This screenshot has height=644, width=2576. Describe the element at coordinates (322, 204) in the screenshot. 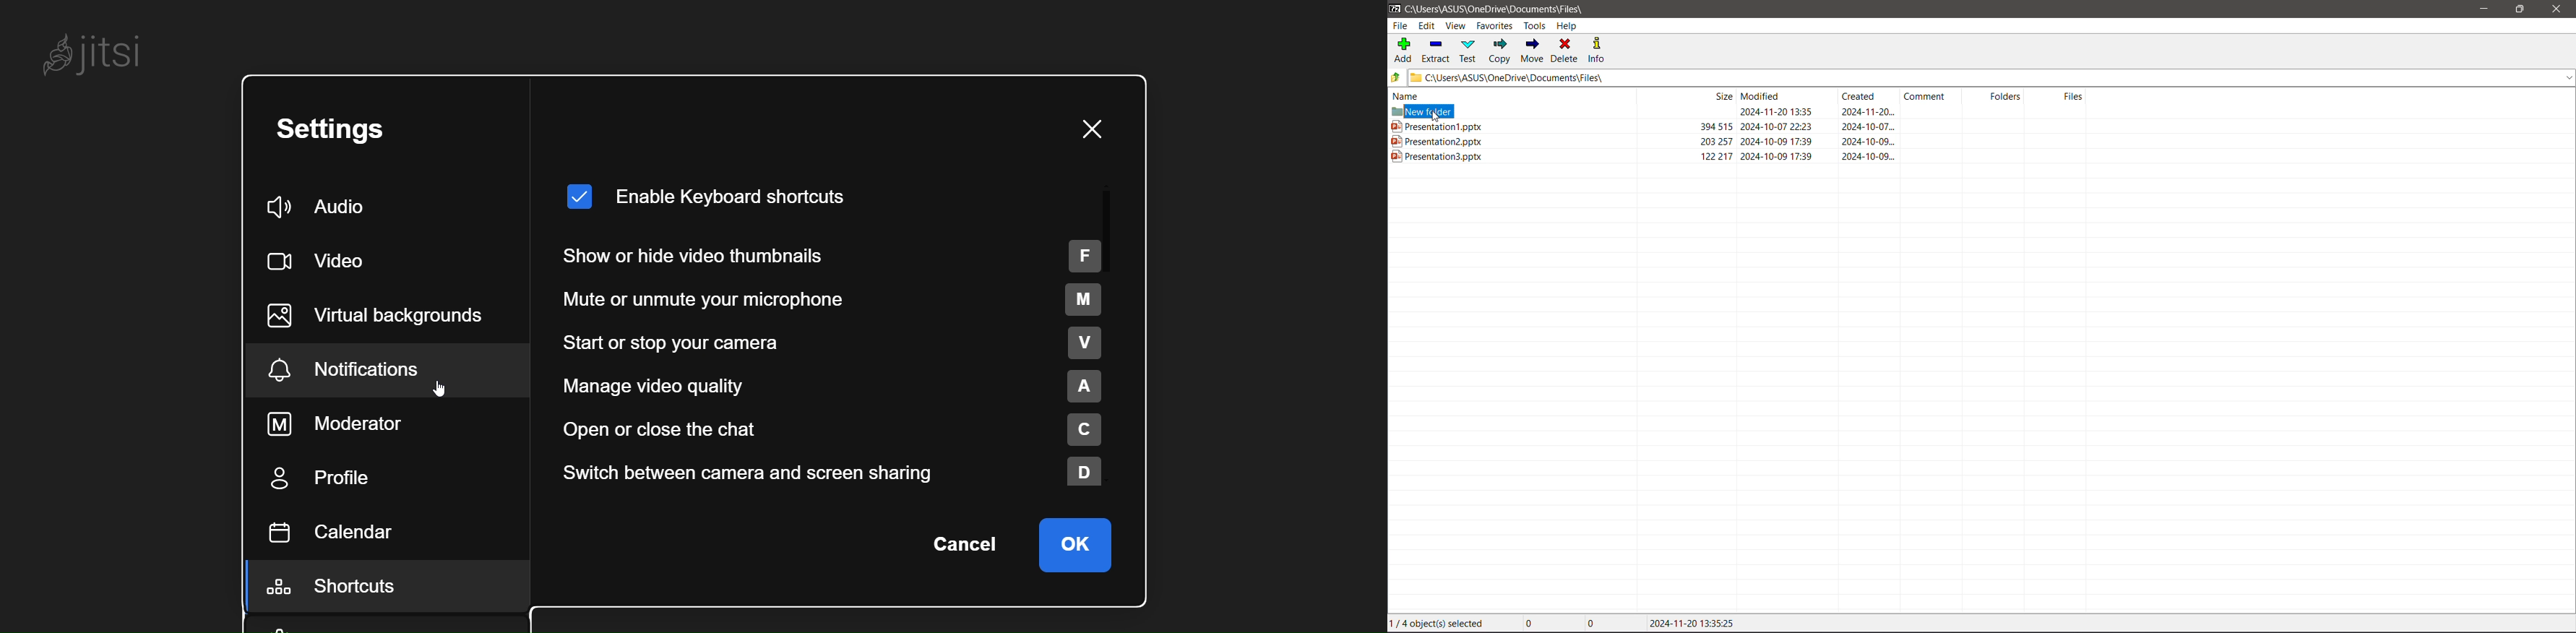

I see `audio` at that location.